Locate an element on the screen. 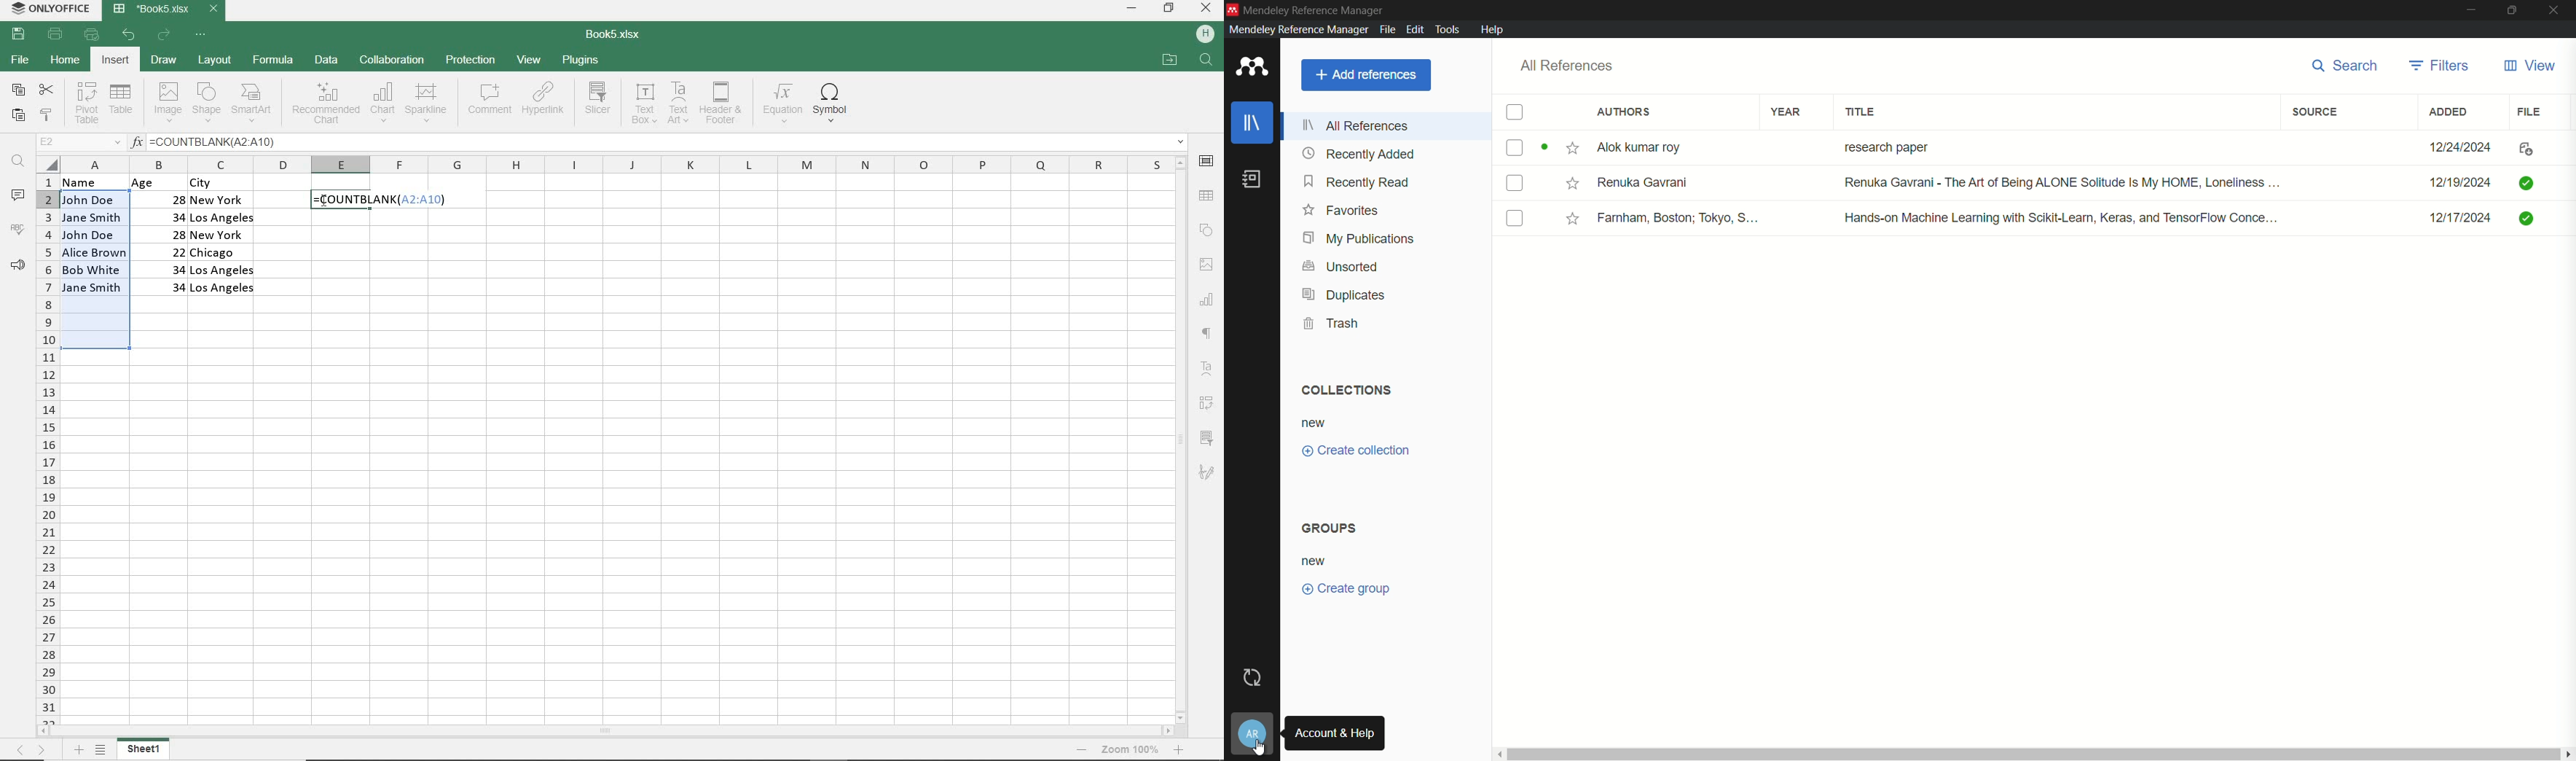 This screenshot has height=784, width=2576. minimize is located at coordinates (2470, 11).